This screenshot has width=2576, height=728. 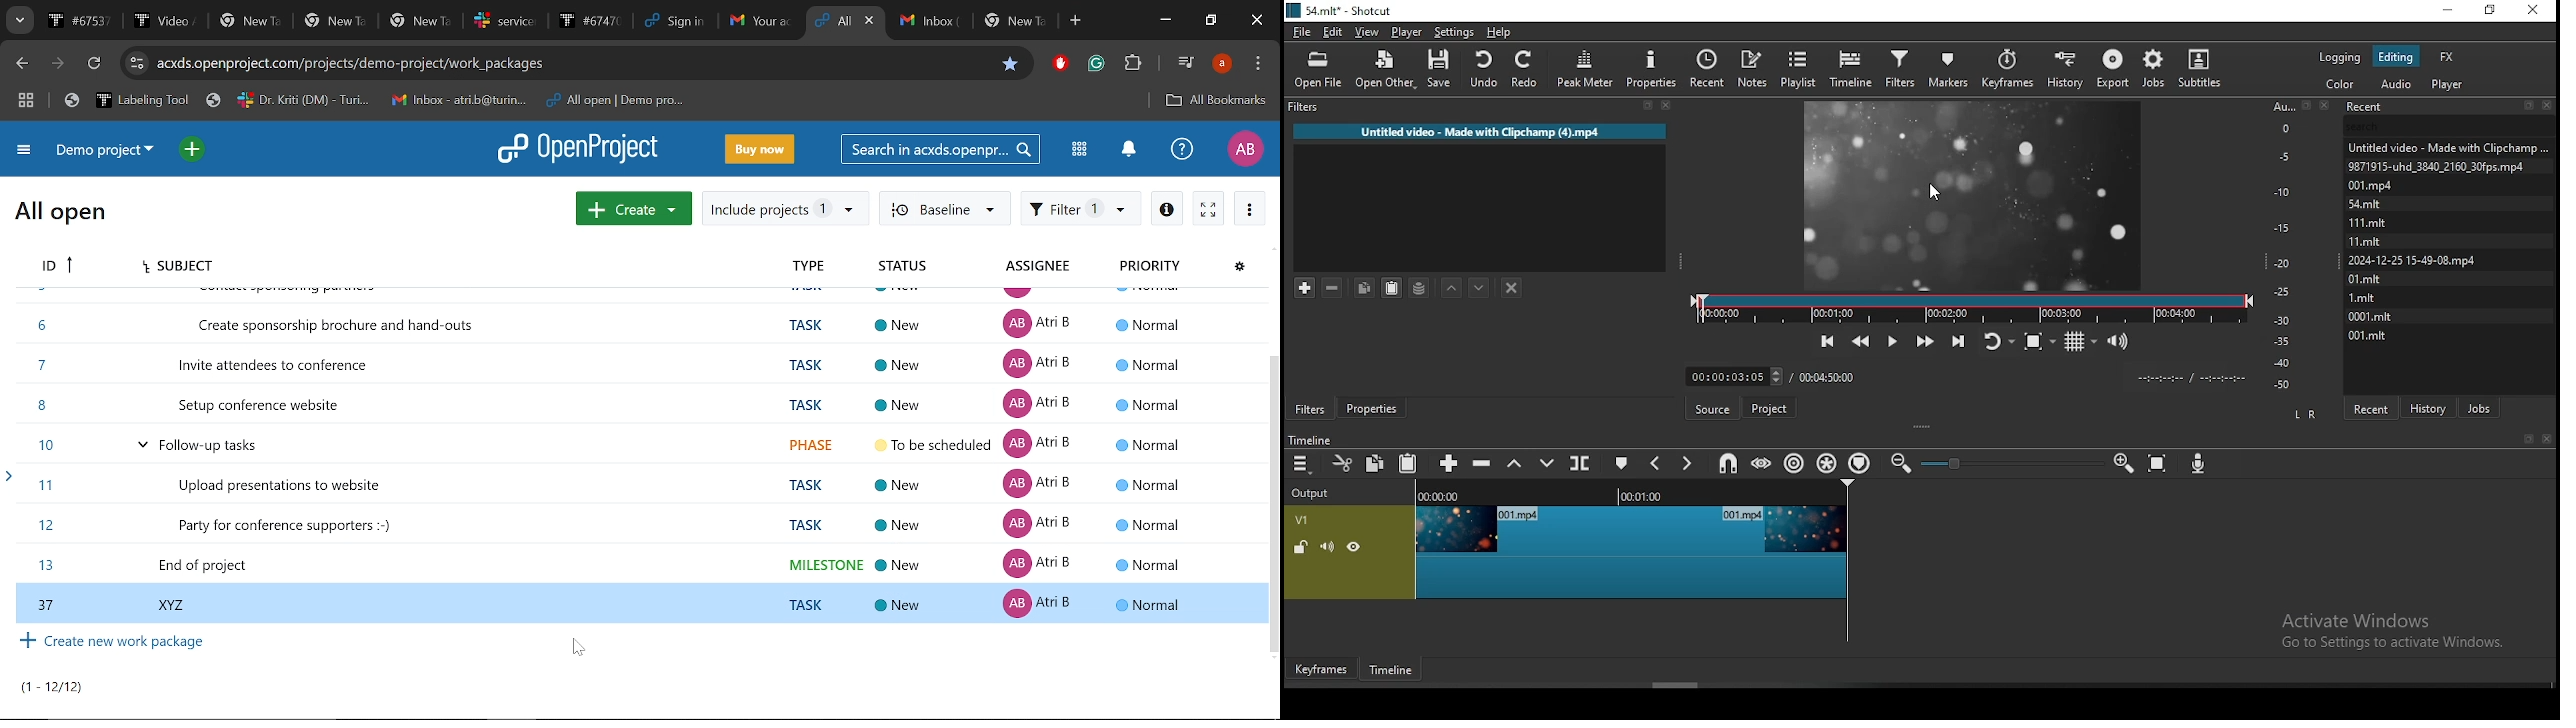 I want to click on add filter, so click(x=1305, y=285).